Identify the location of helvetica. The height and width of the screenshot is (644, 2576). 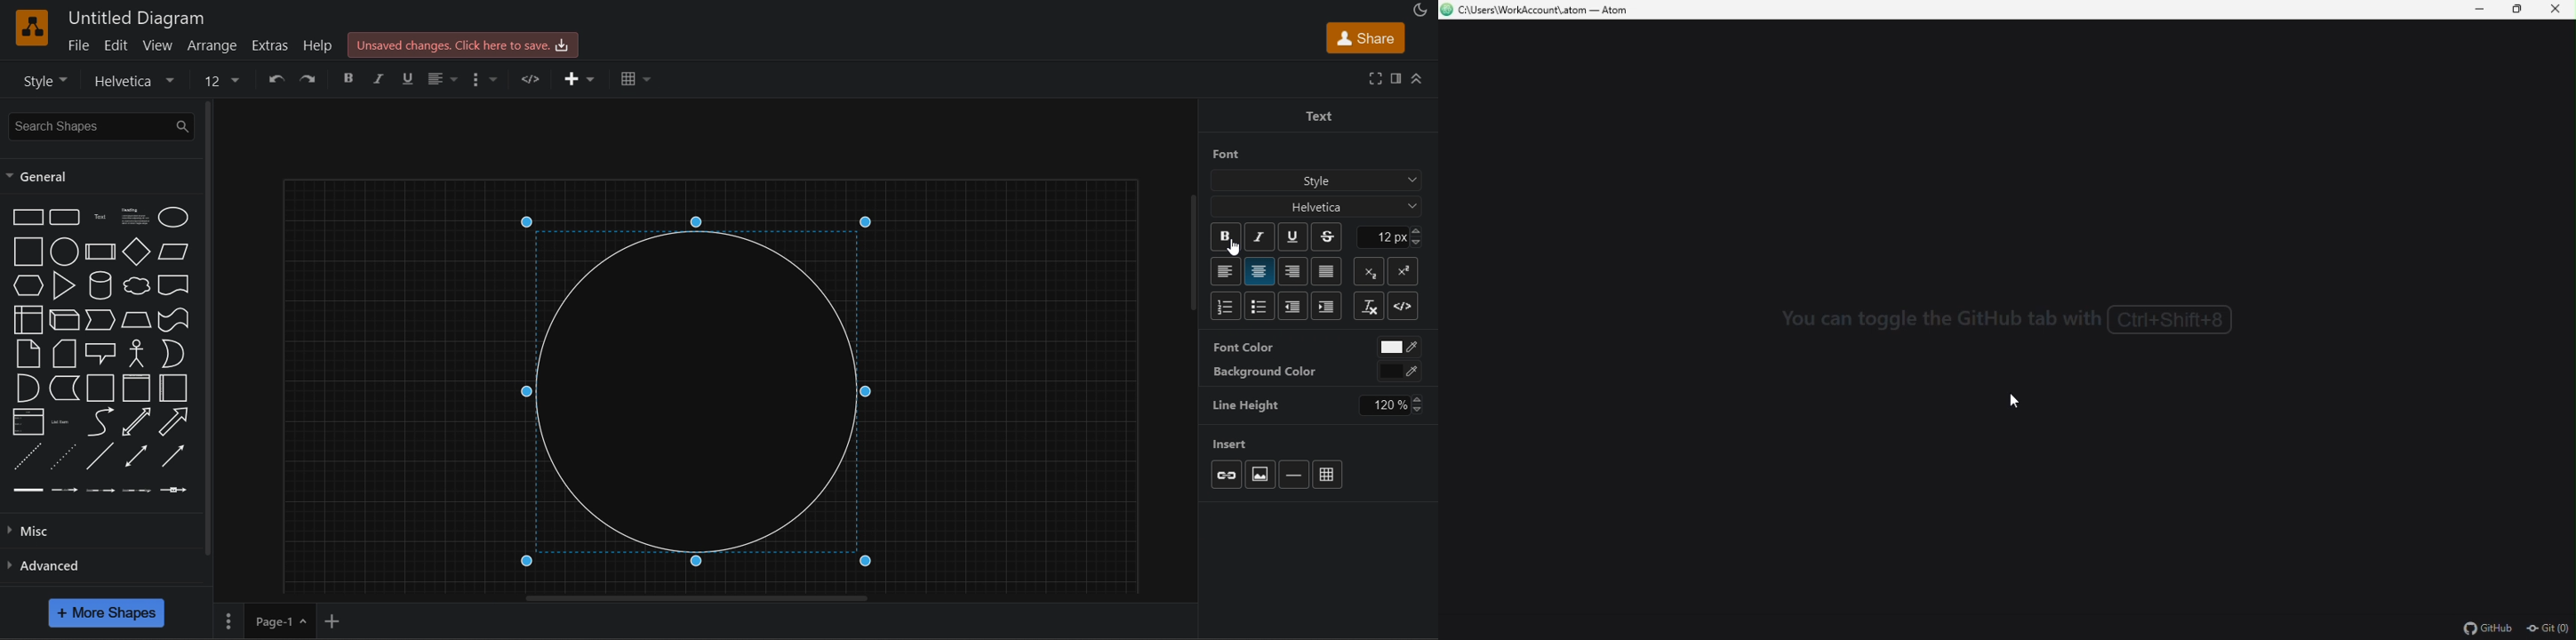
(1316, 208).